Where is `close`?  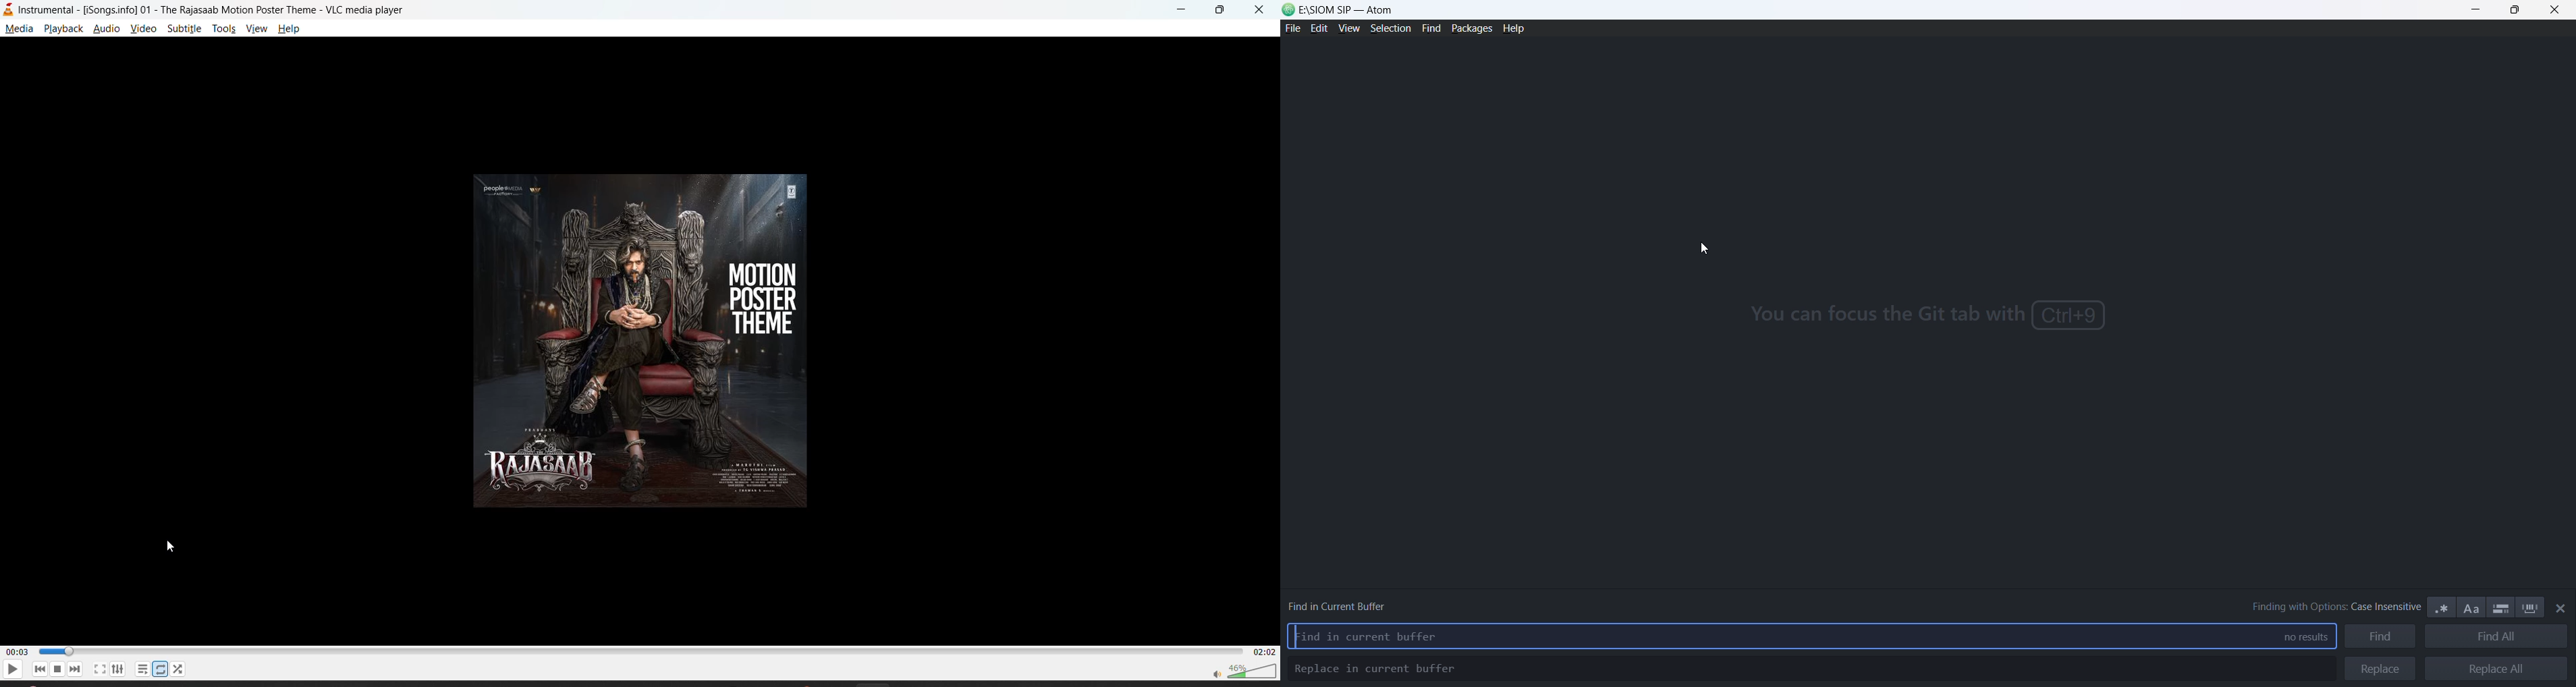
close is located at coordinates (1260, 10).